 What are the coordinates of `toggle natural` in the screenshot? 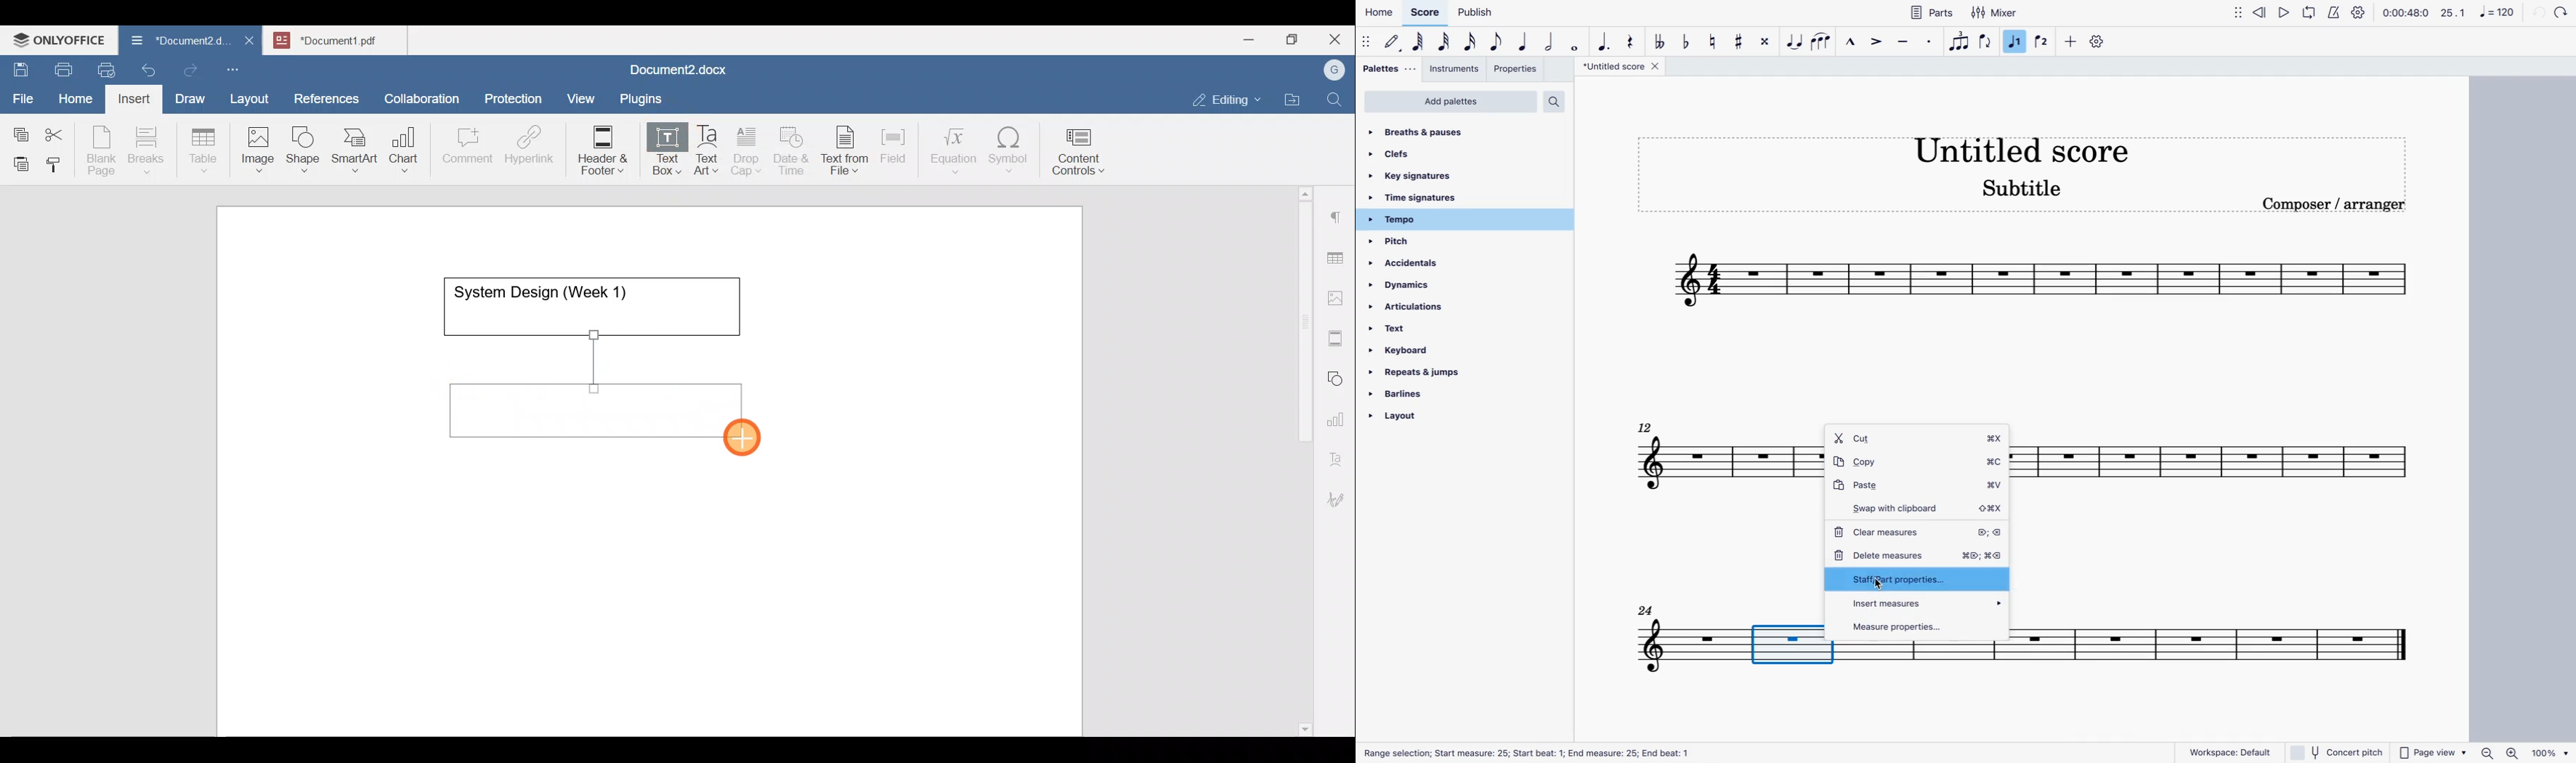 It's located at (1714, 42).